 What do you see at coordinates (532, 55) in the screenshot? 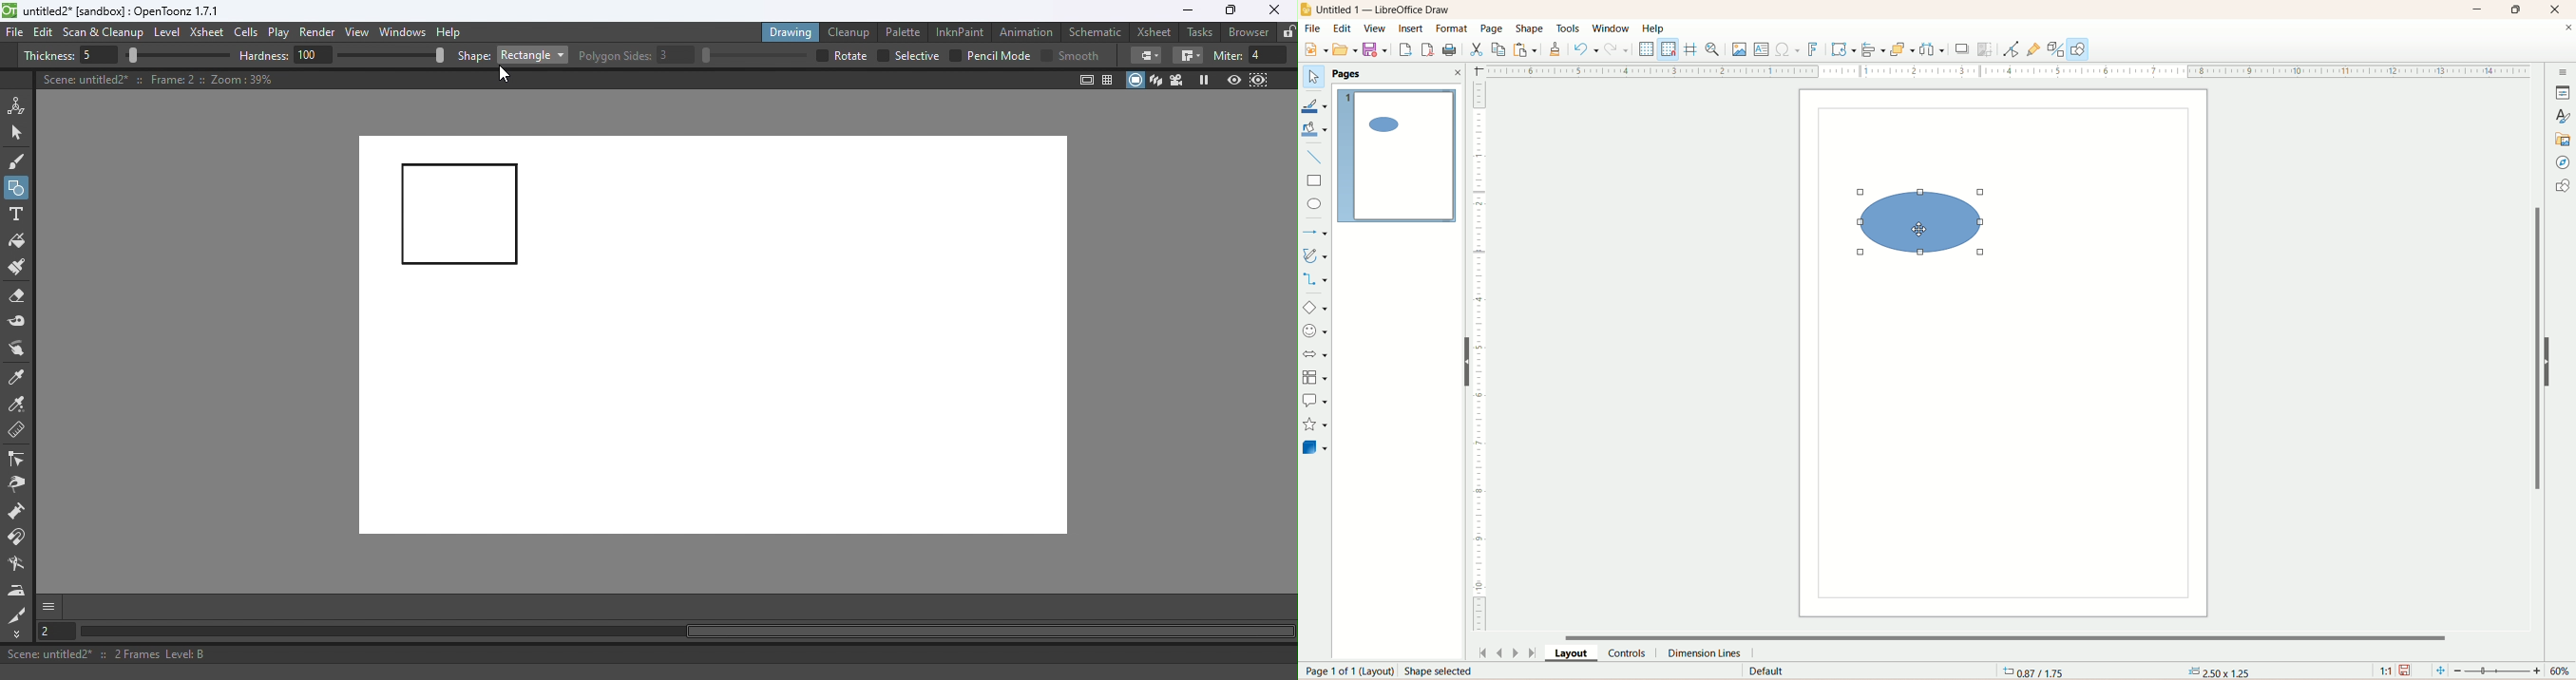
I see `Rectangle ` at bounding box center [532, 55].